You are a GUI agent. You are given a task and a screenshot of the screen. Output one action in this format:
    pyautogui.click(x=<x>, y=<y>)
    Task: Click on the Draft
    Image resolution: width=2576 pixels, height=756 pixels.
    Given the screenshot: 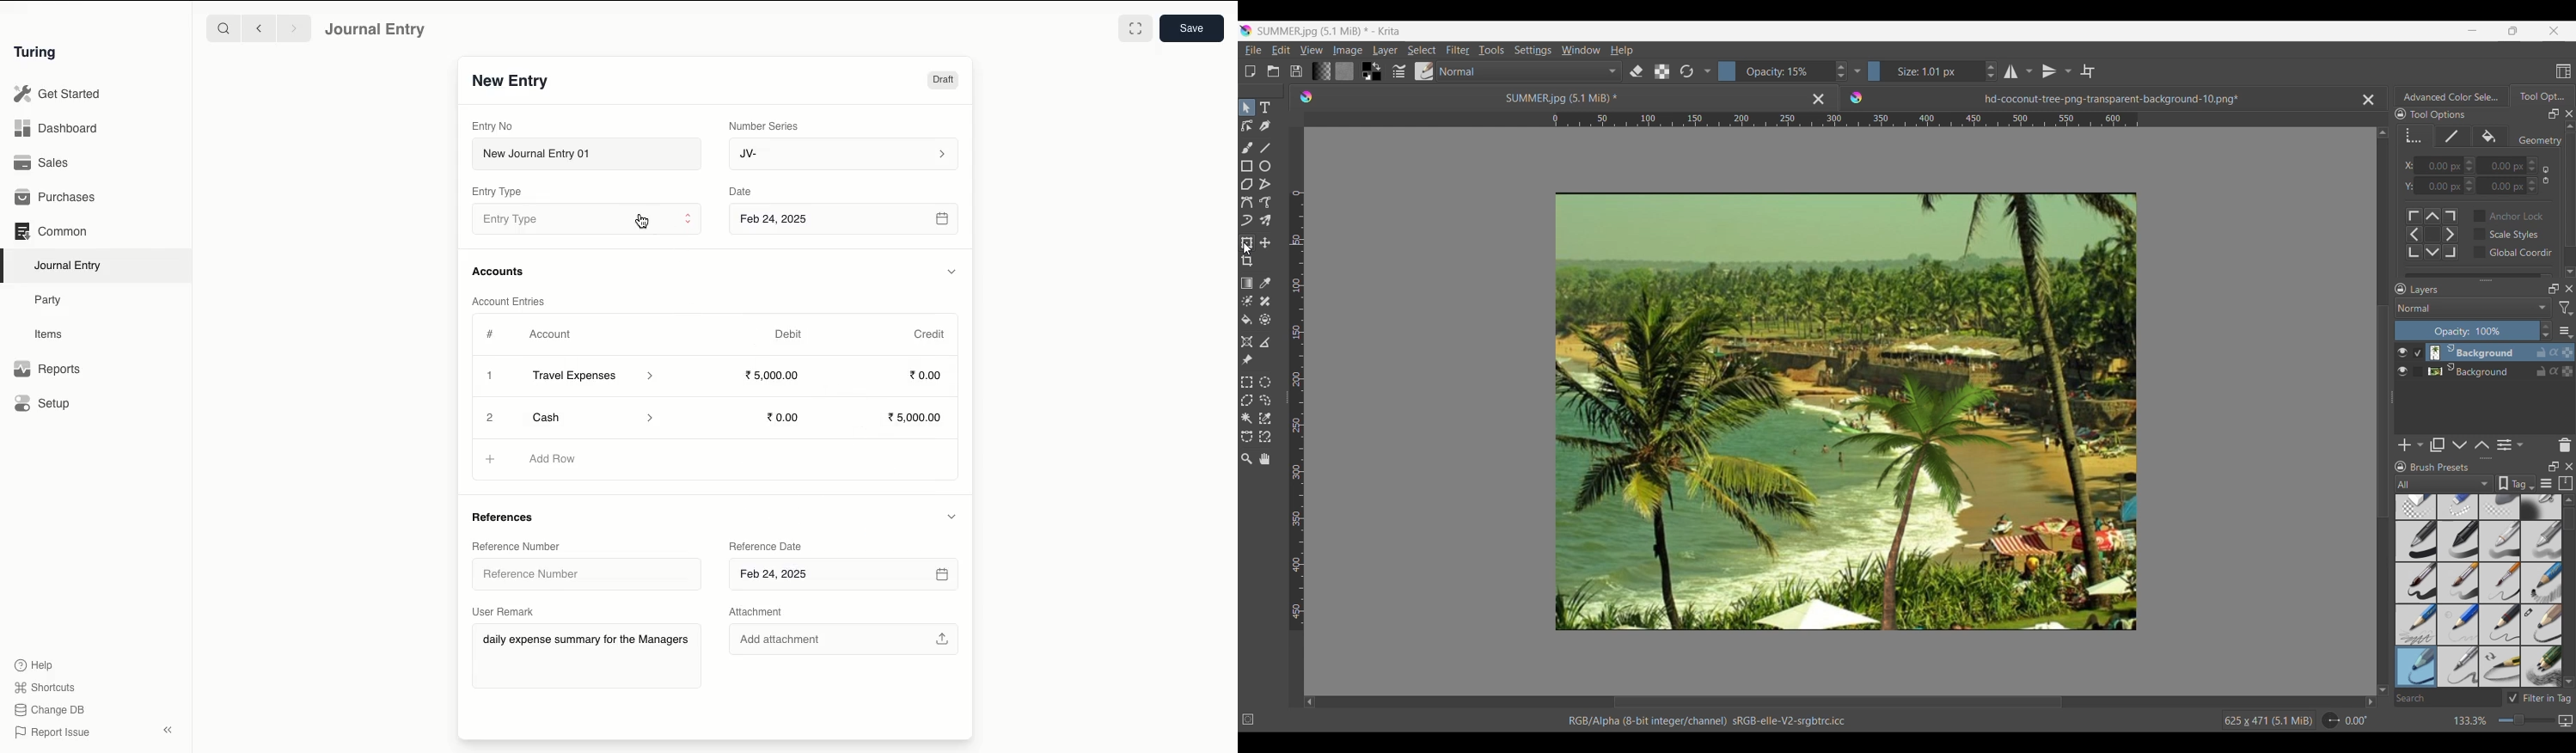 What is the action you would take?
    pyautogui.click(x=943, y=80)
    